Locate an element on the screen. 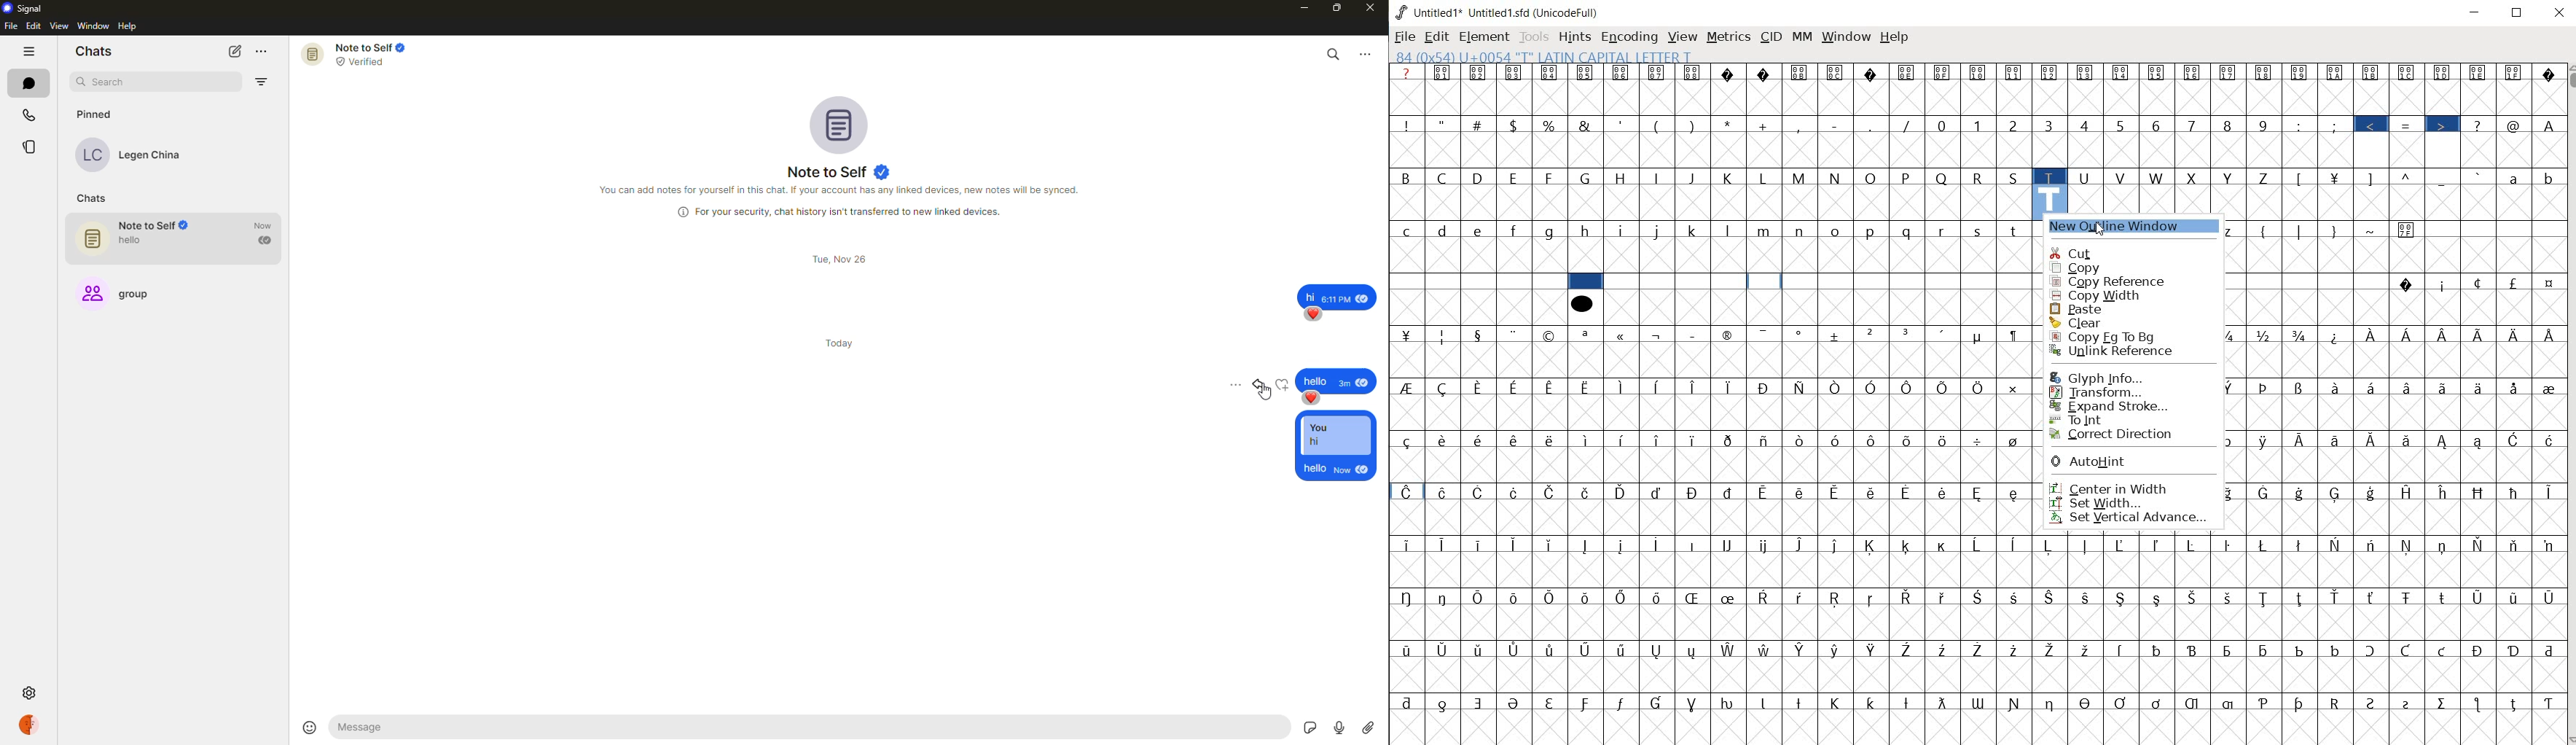 Image resolution: width=2576 pixels, height=756 pixels. paste is located at coordinates (2090, 309).